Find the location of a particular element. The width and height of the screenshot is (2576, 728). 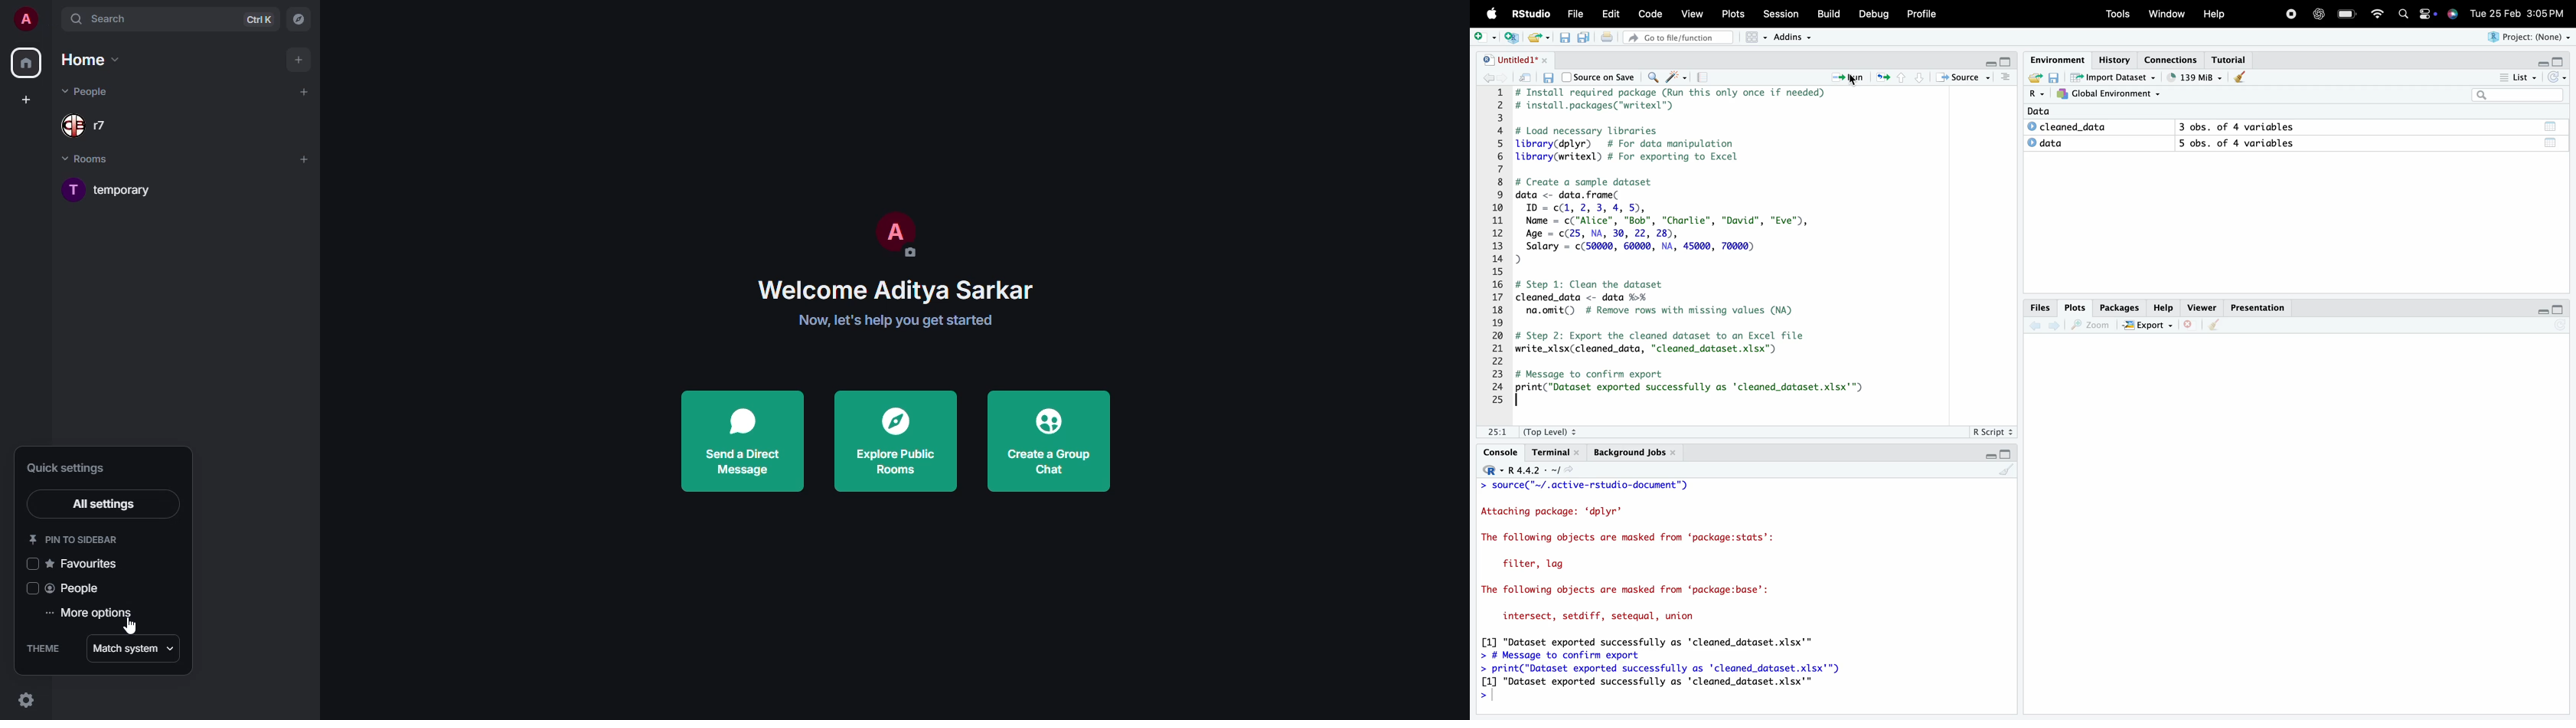

add is located at coordinates (303, 159).